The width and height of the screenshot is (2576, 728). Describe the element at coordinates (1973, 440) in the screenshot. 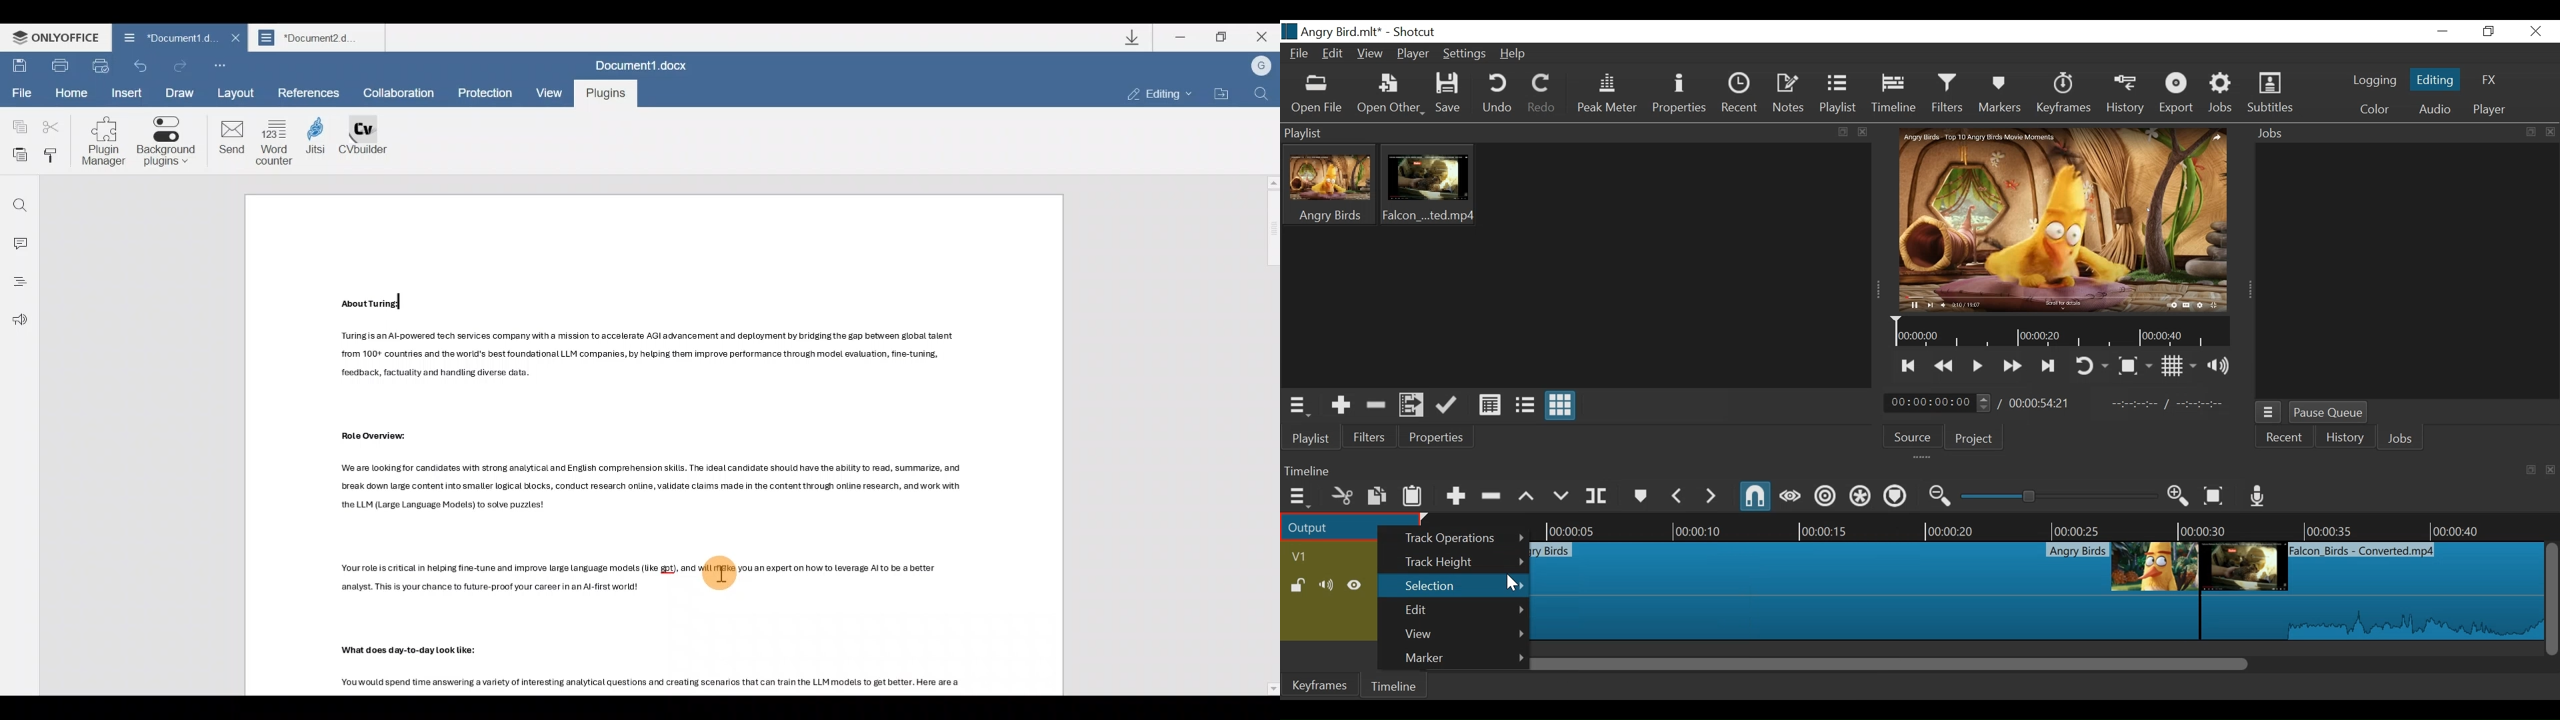

I see `Project` at that location.